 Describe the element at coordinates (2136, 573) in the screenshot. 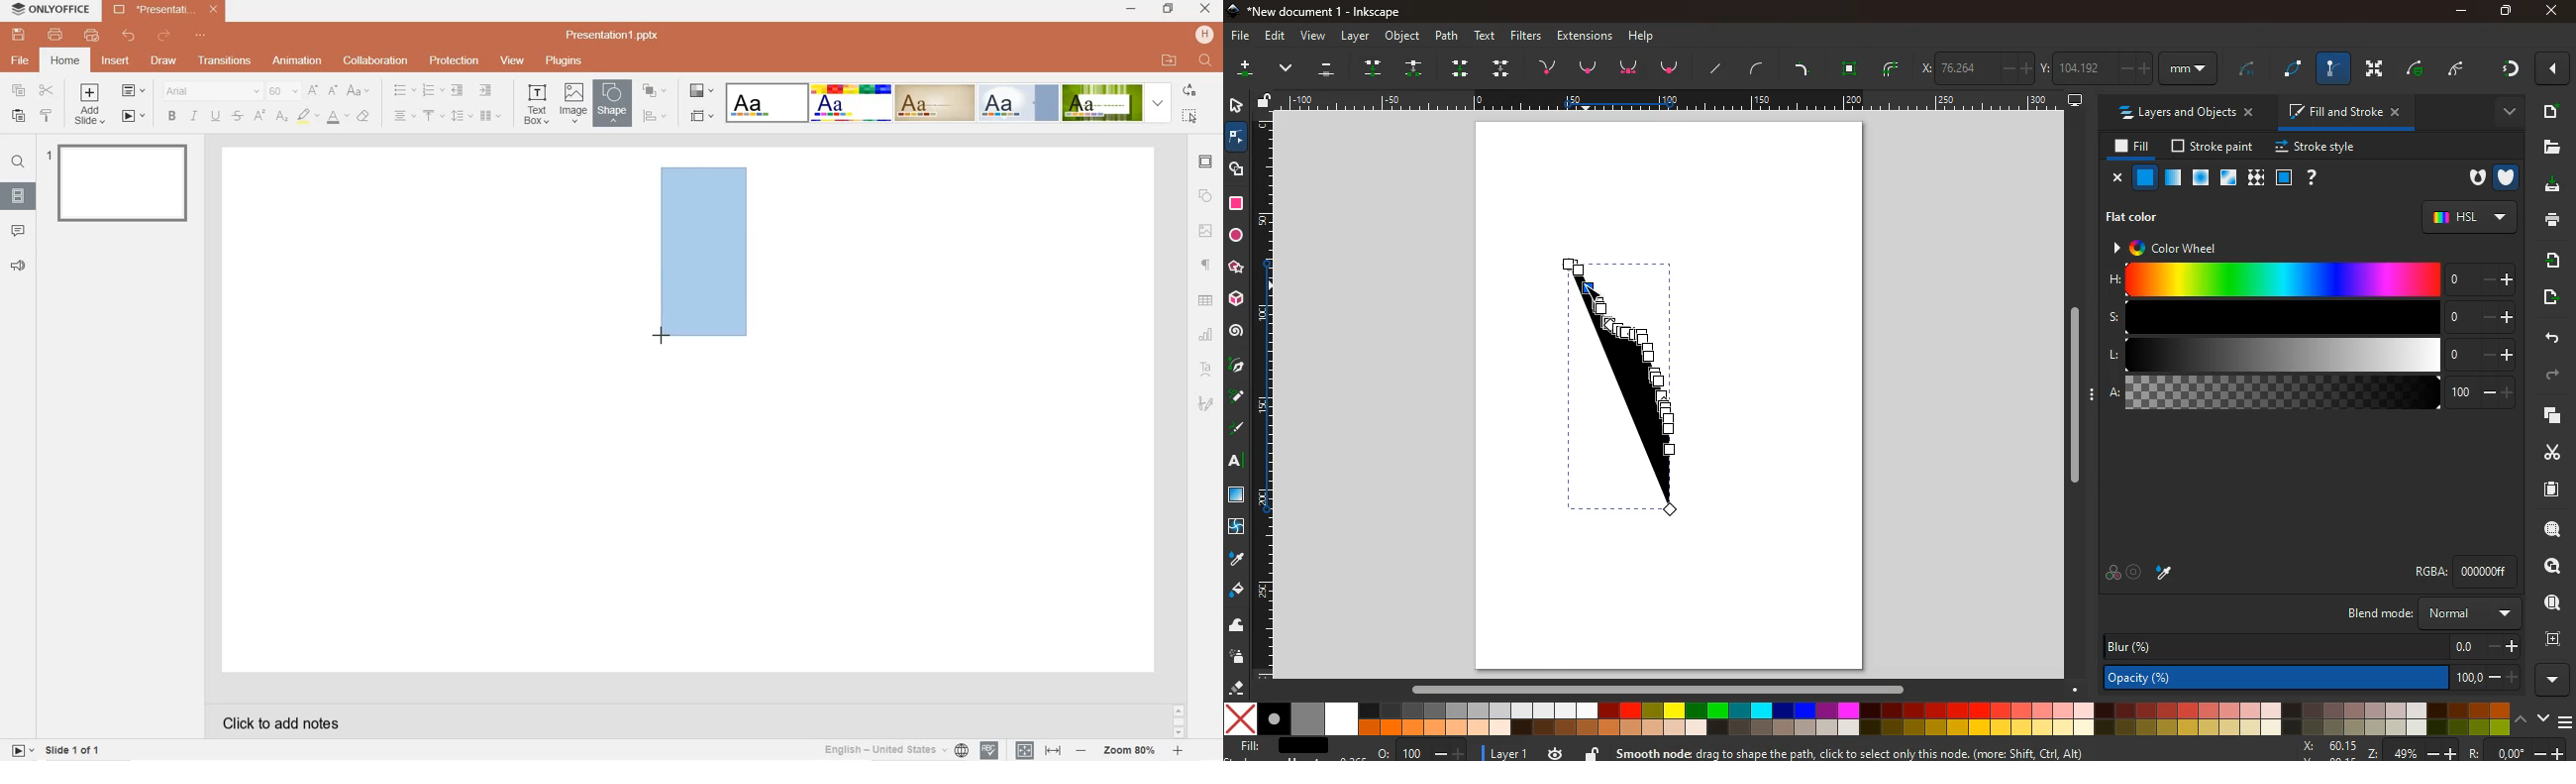

I see `target` at that location.